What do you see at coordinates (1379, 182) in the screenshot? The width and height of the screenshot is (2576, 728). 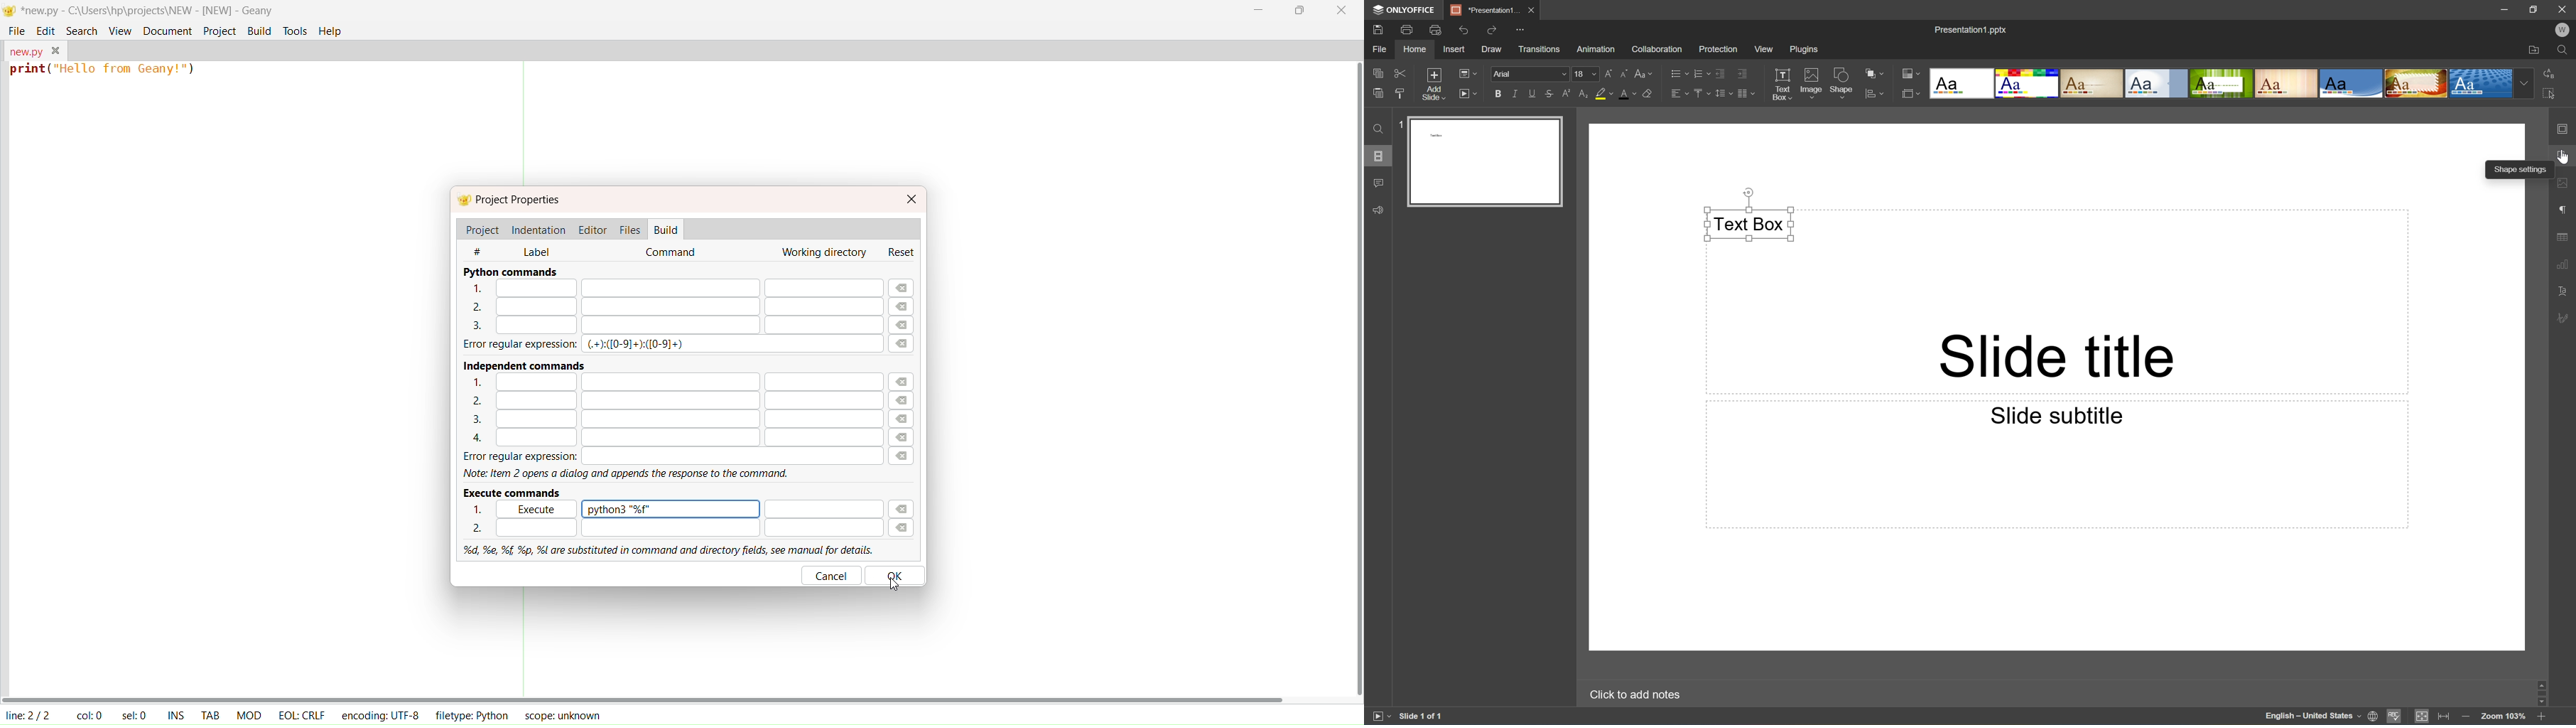 I see `Comments` at bounding box center [1379, 182].